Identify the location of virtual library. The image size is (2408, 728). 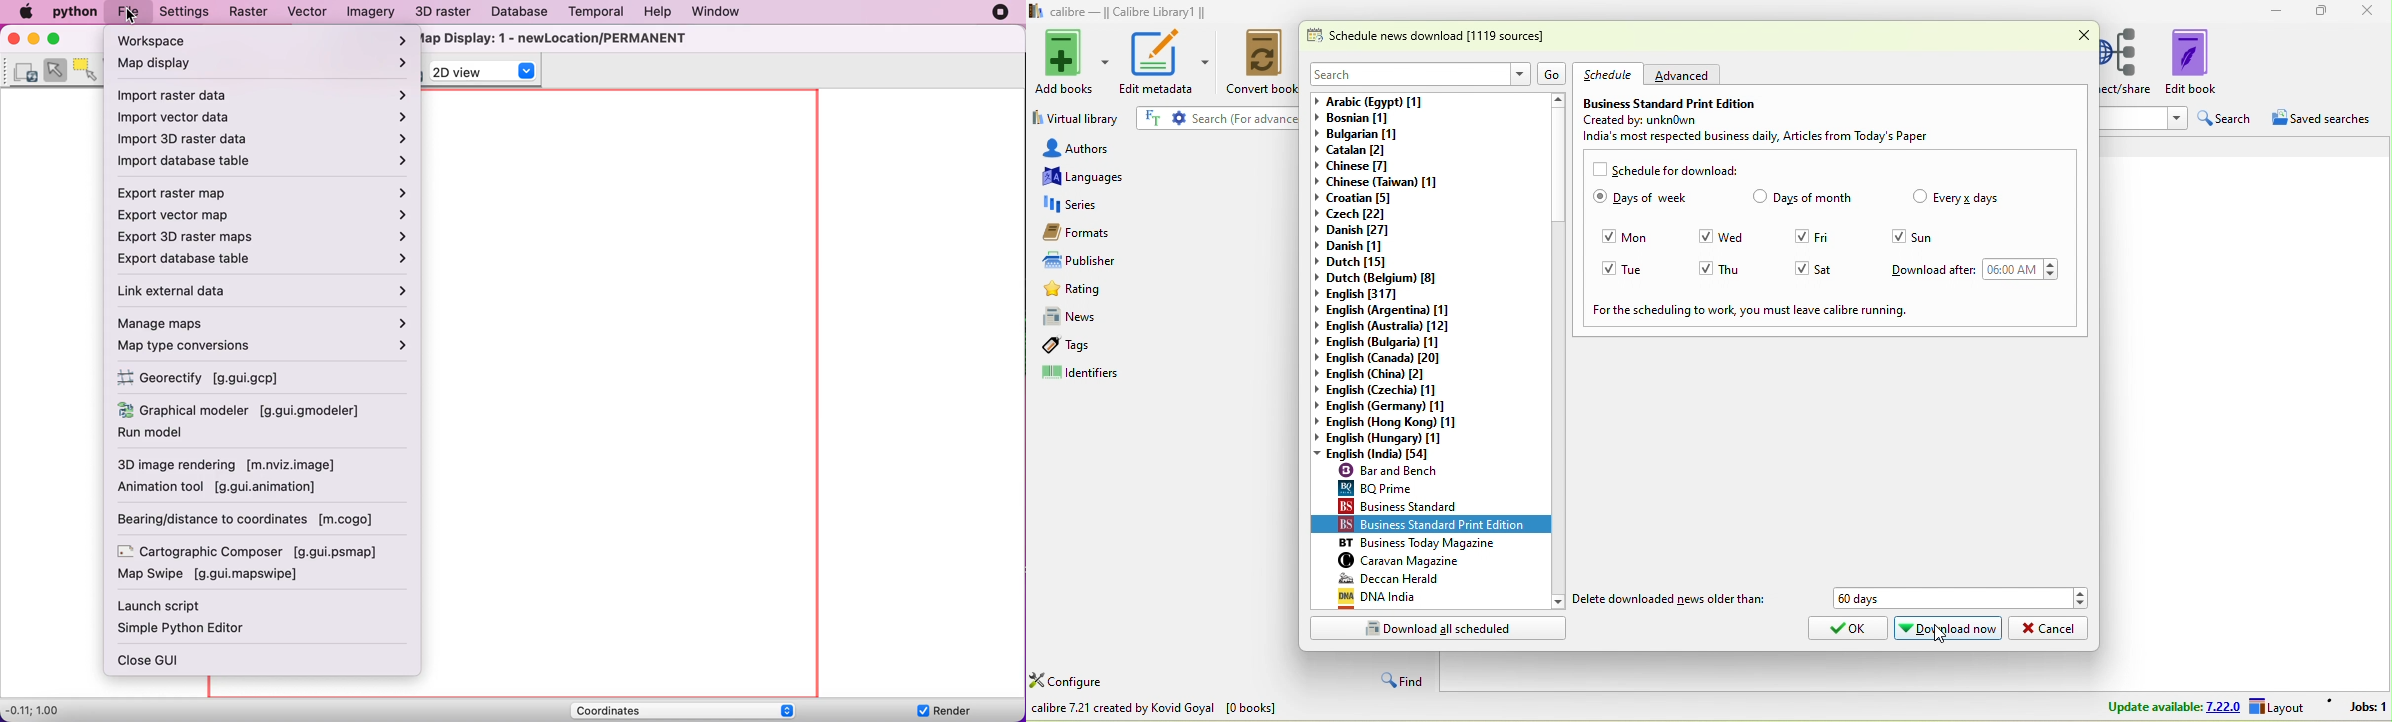
(1077, 117).